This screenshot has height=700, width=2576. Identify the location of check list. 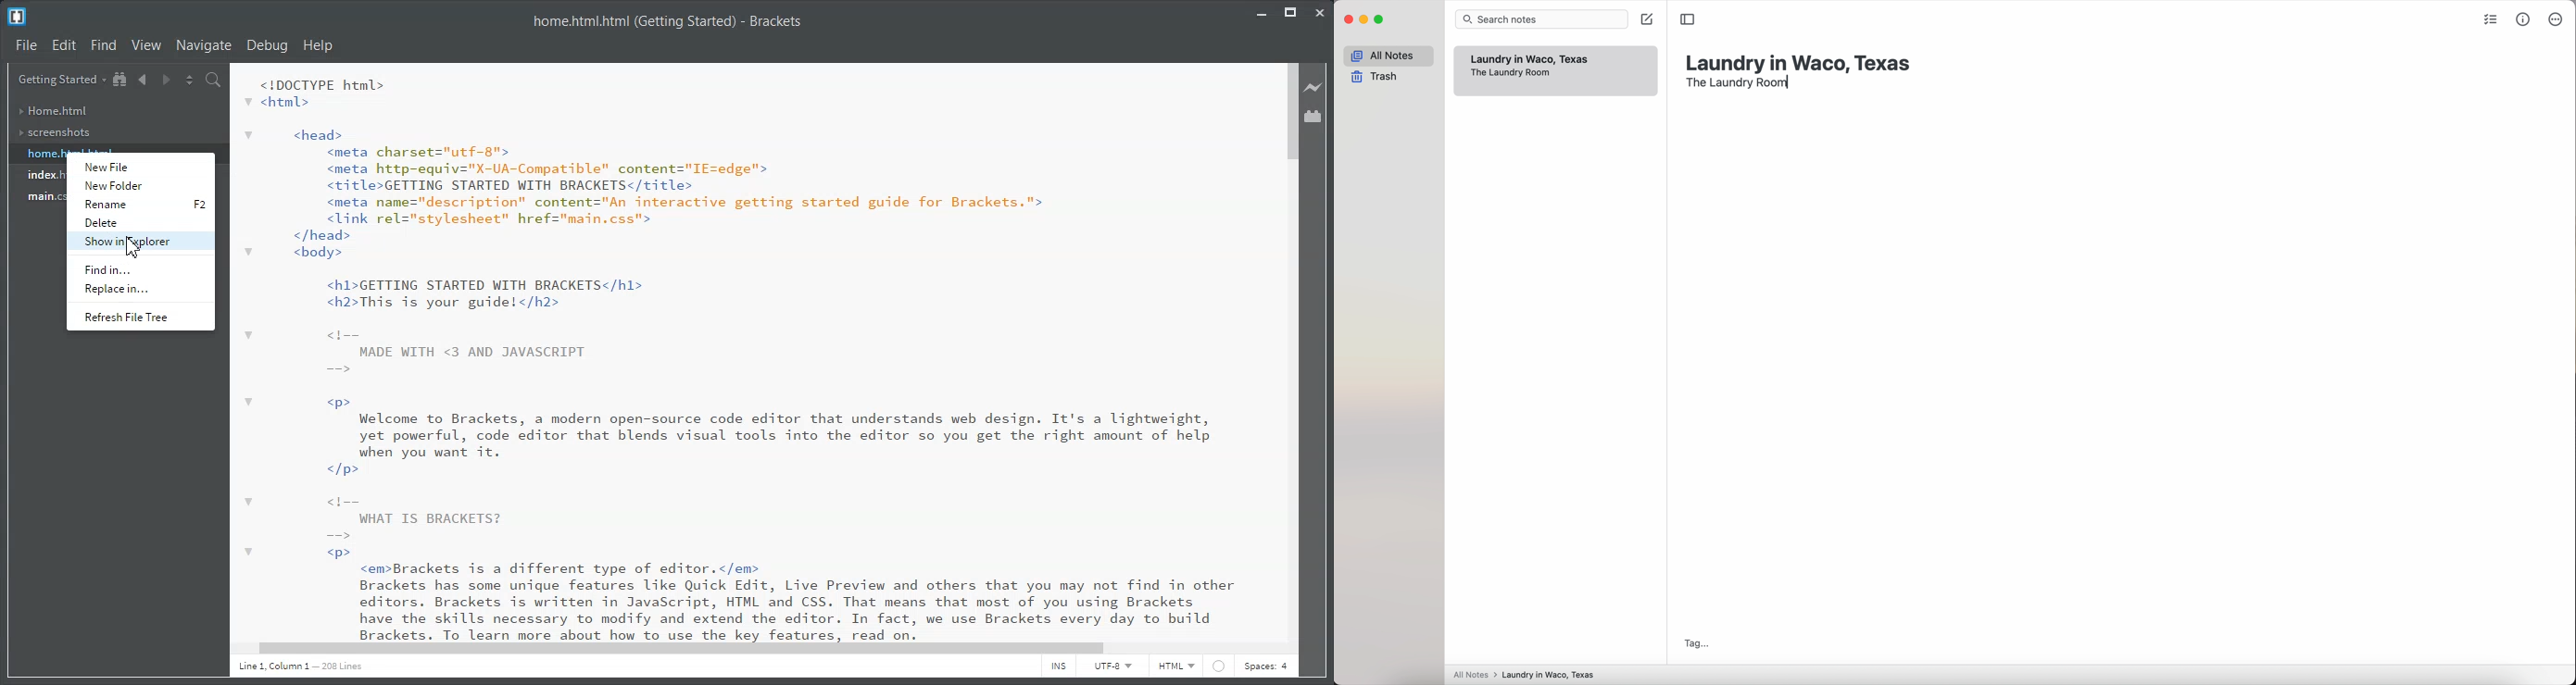
(2488, 21).